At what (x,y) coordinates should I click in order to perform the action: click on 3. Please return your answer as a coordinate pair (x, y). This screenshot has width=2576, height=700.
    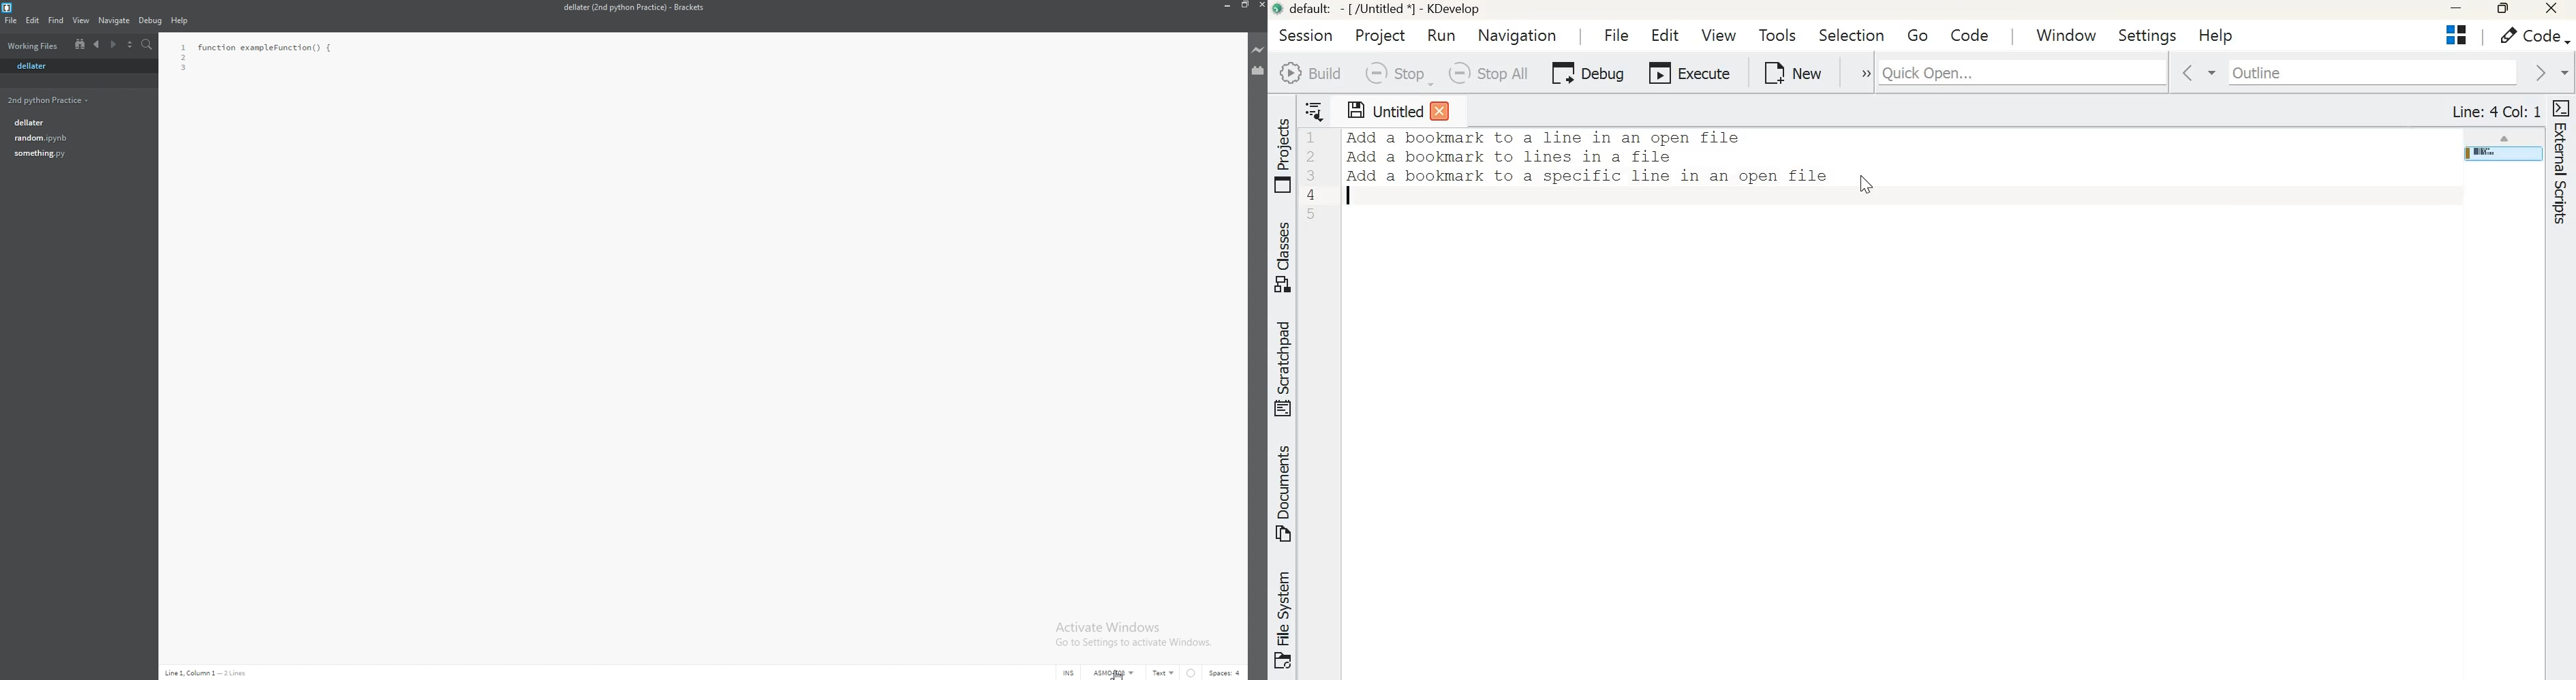
    Looking at the image, I should click on (185, 68).